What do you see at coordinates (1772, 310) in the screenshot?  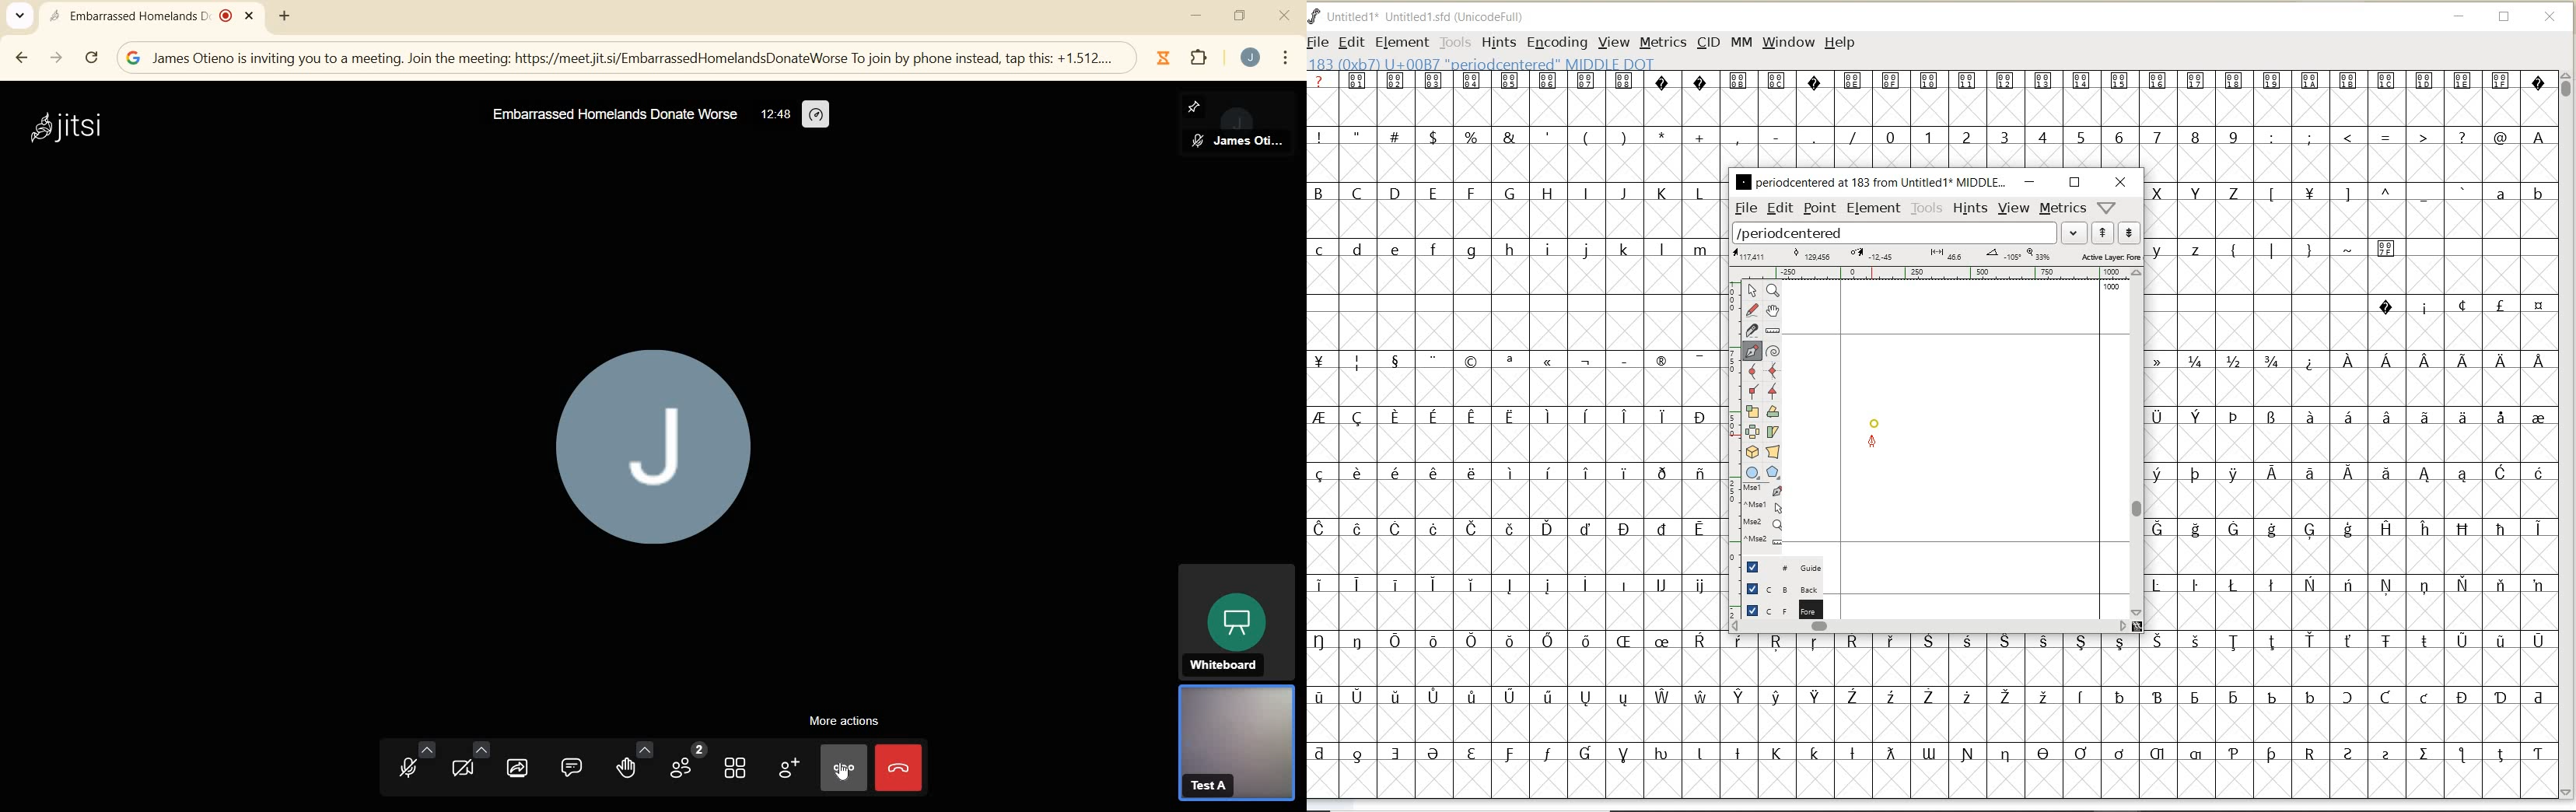 I see `scroll by hand` at bounding box center [1772, 310].